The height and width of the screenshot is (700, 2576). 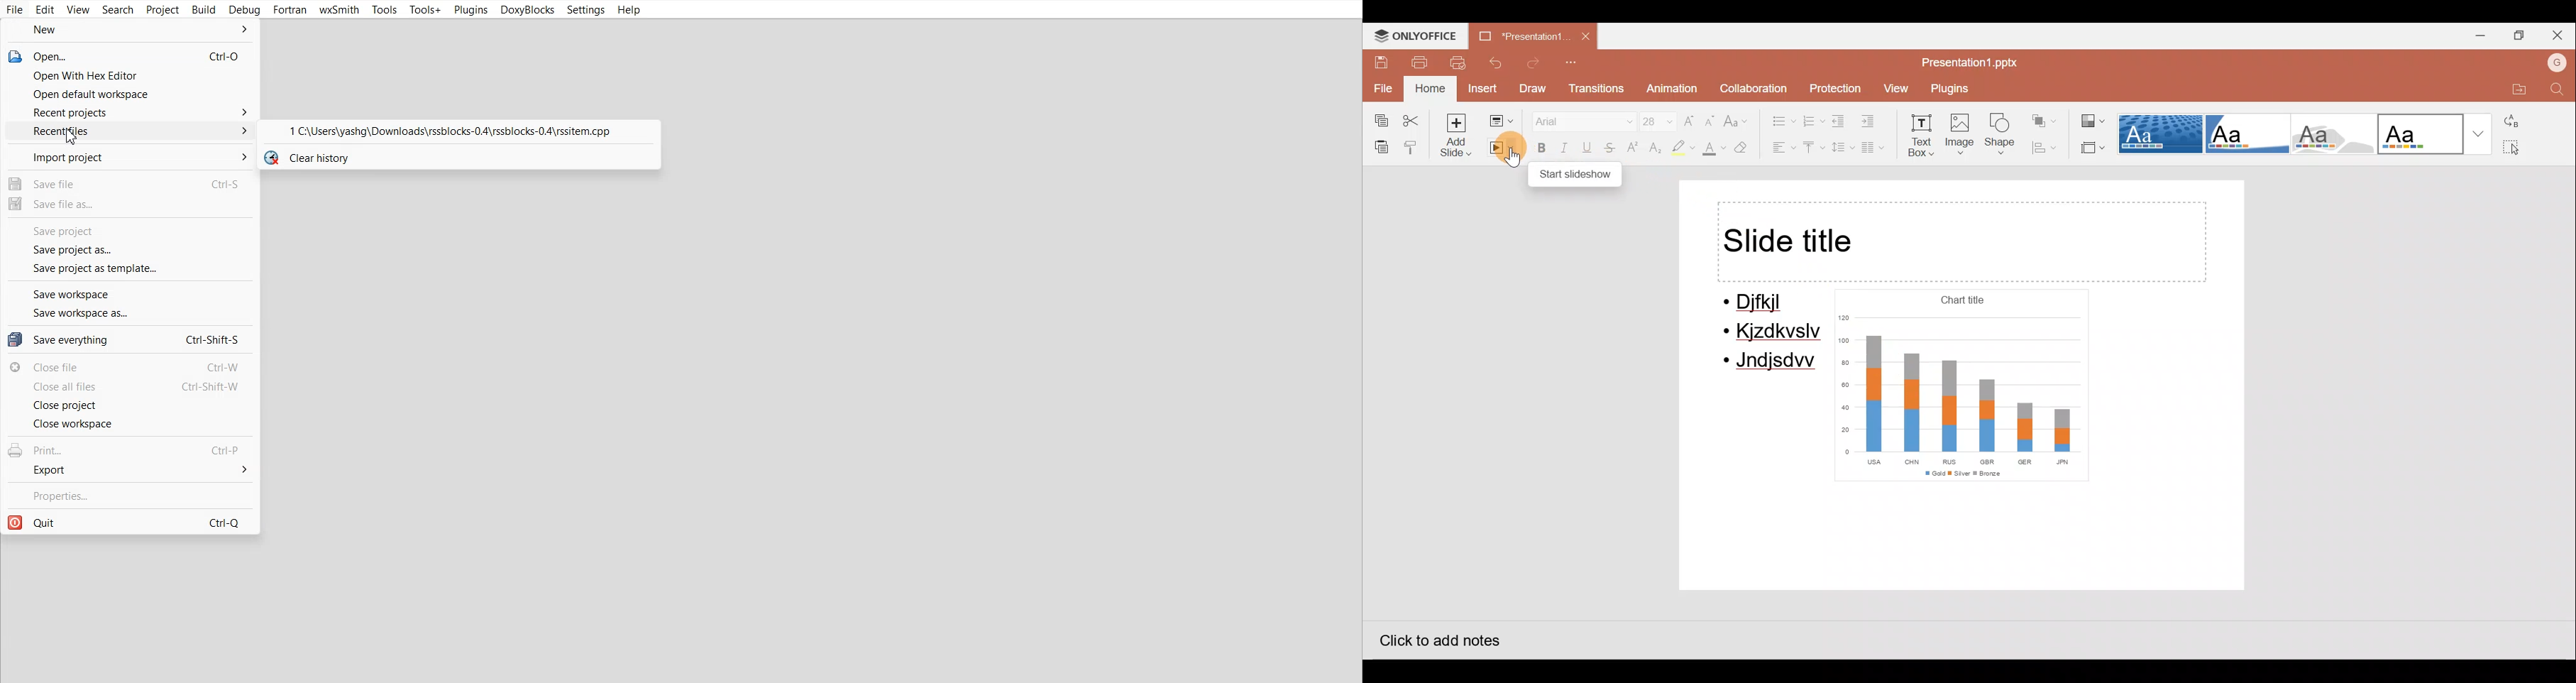 What do you see at coordinates (2092, 149) in the screenshot?
I see `Select slide size` at bounding box center [2092, 149].